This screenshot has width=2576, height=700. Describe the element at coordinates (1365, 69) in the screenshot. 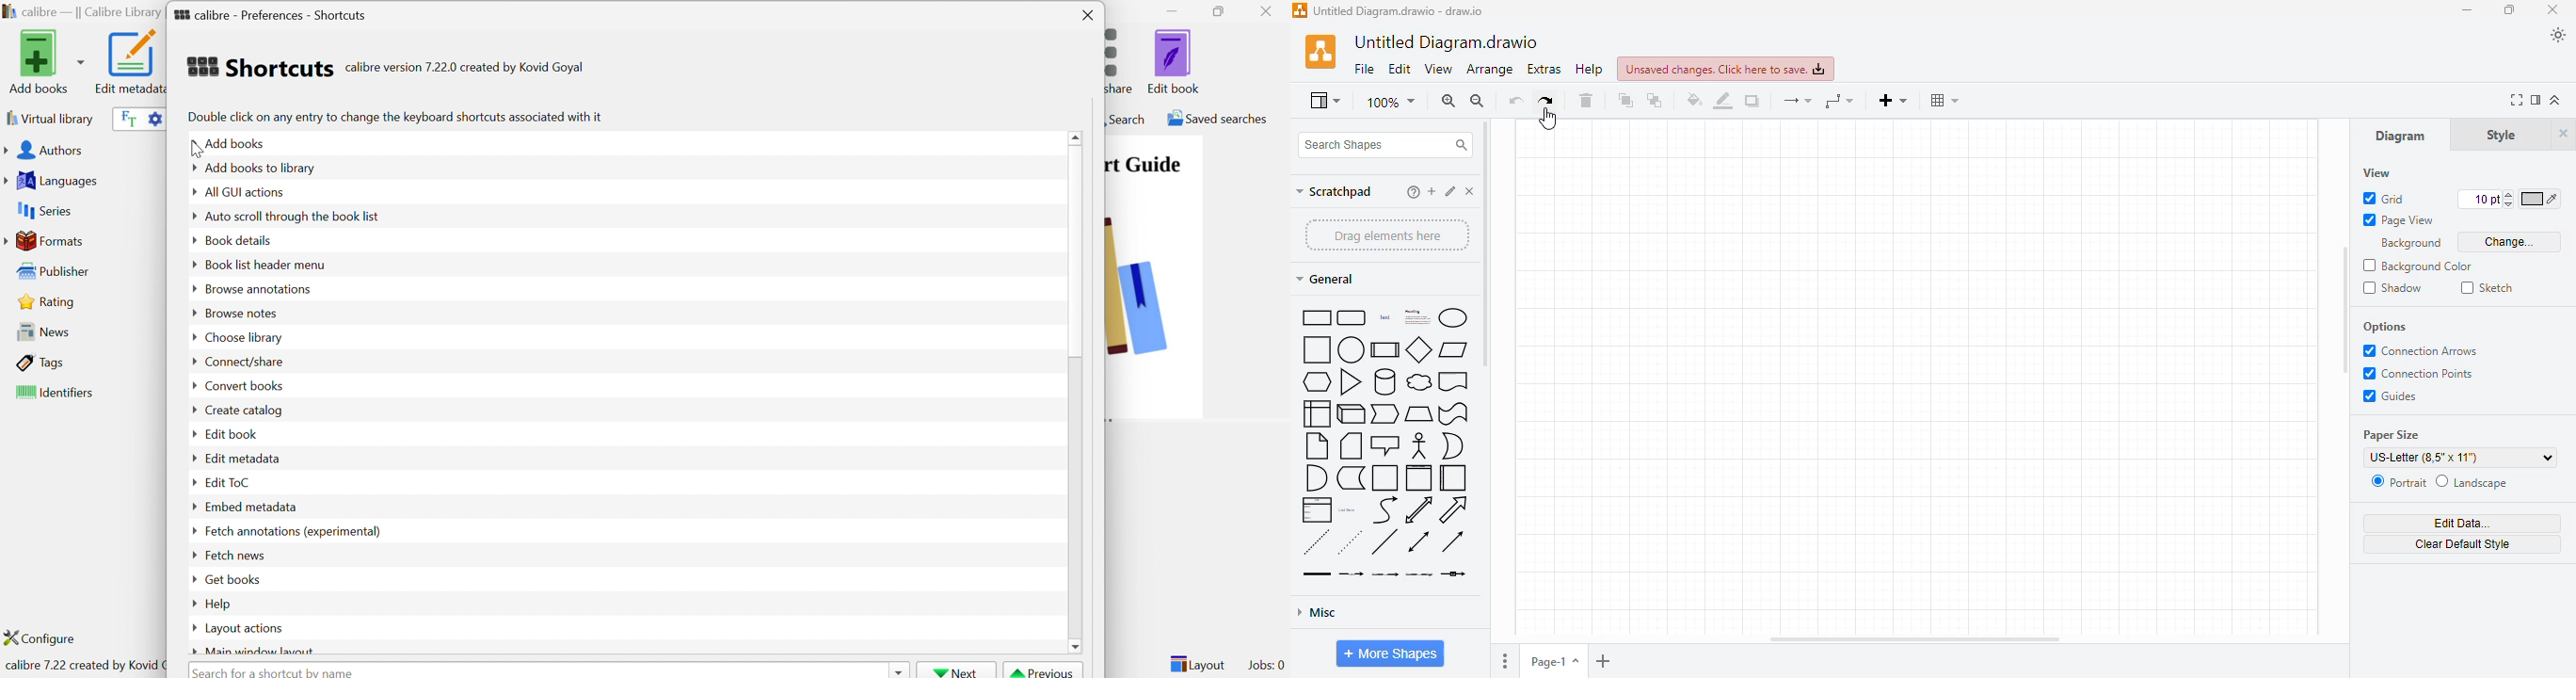

I see `file` at that location.